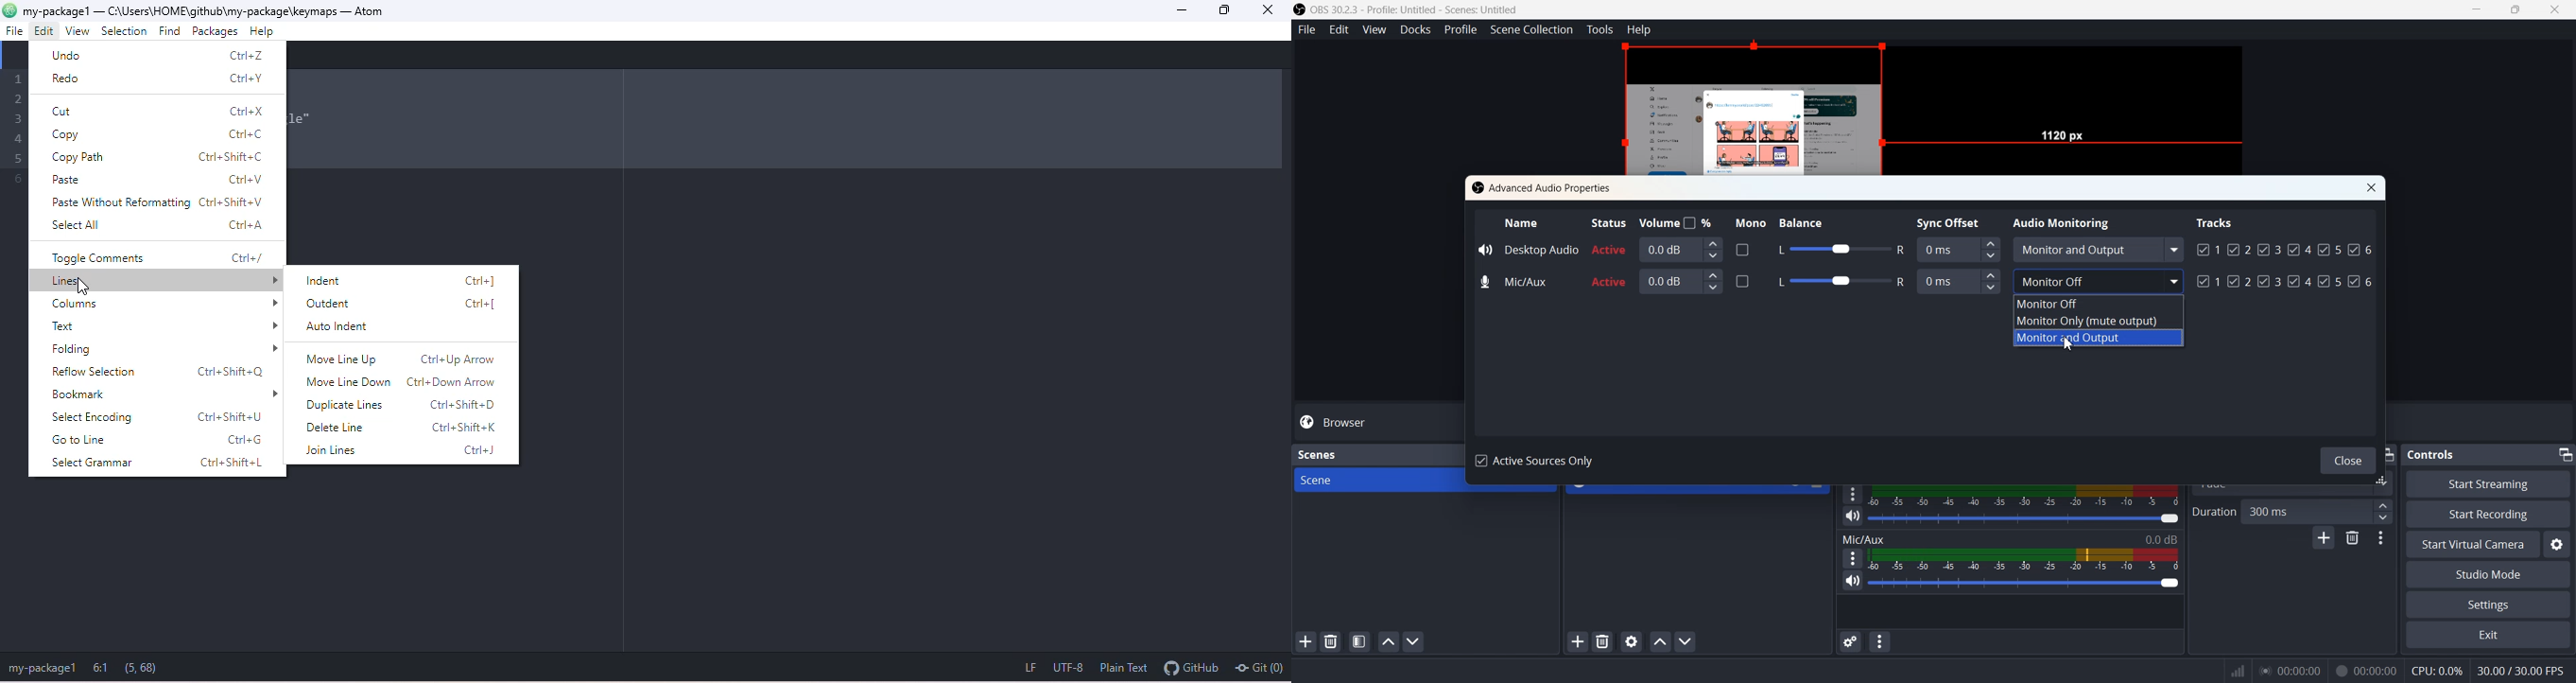 The width and height of the screenshot is (2576, 700). What do you see at coordinates (2099, 303) in the screenshot?
I see `Monitor Off` at bounding box center [2099, 303].